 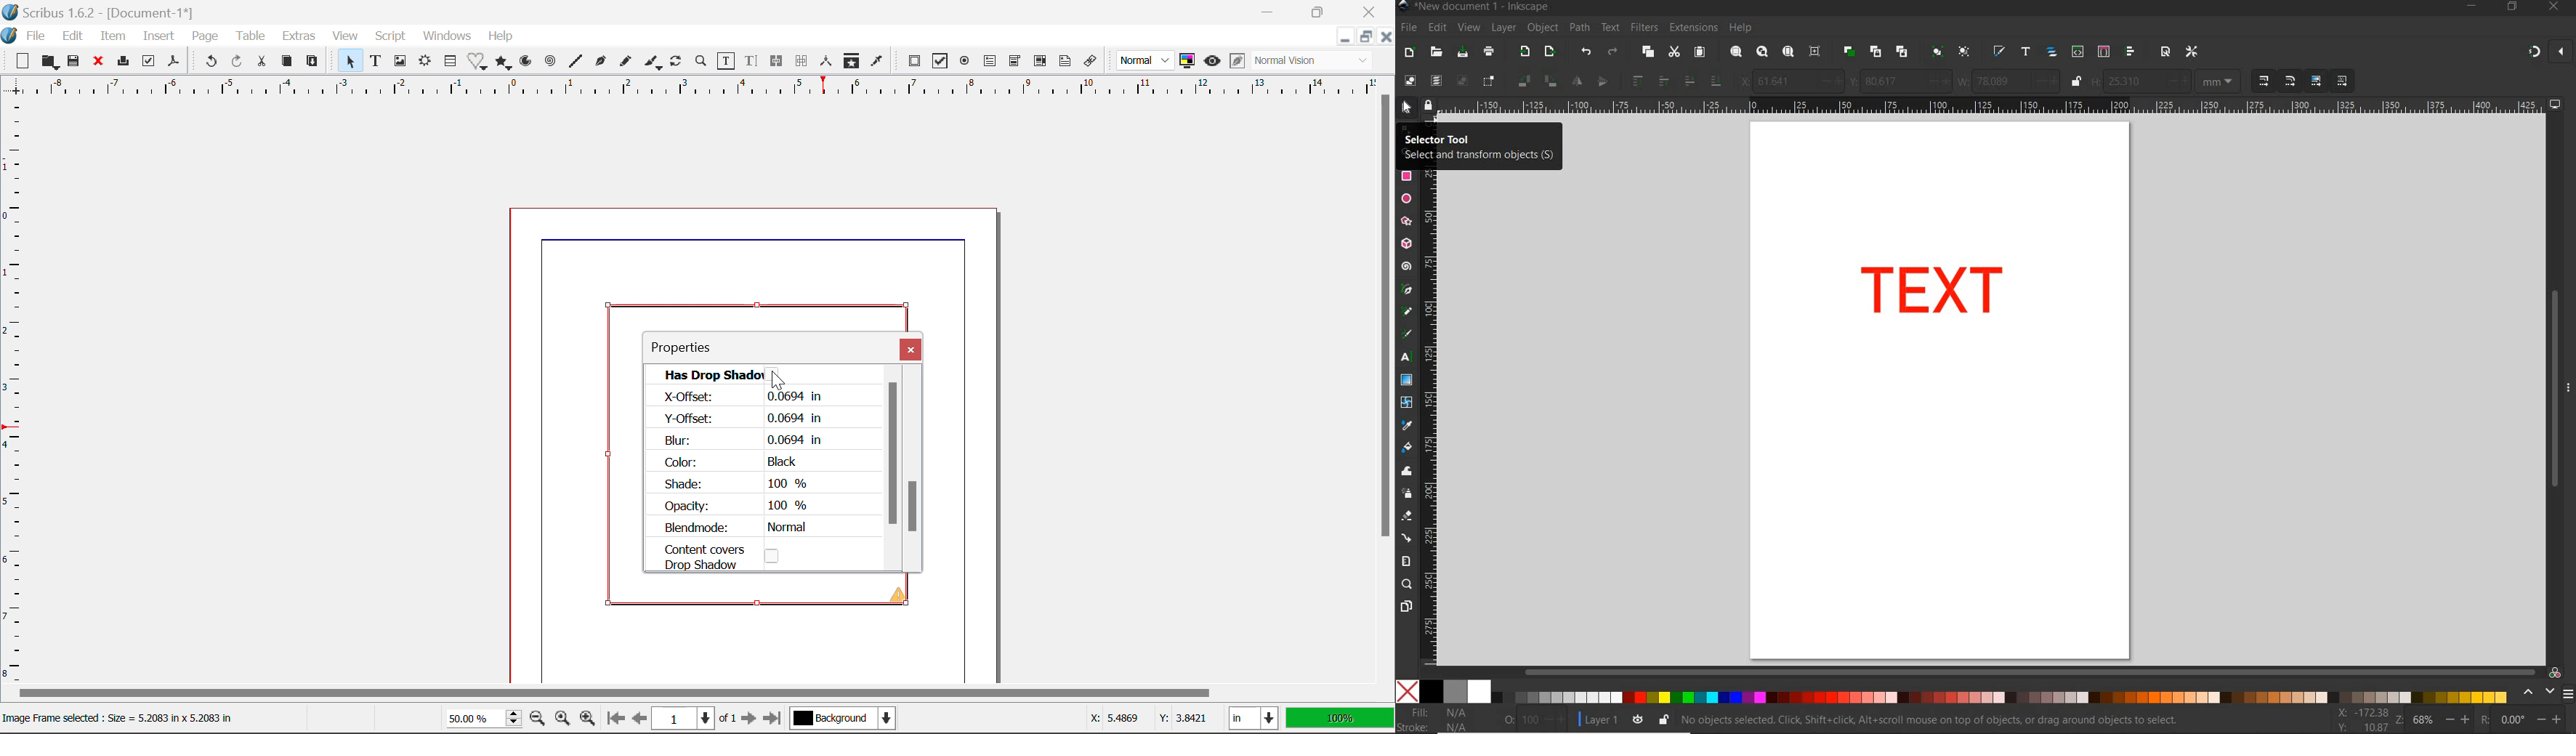 I want to click on Measurements, so click(x=825, y=60).